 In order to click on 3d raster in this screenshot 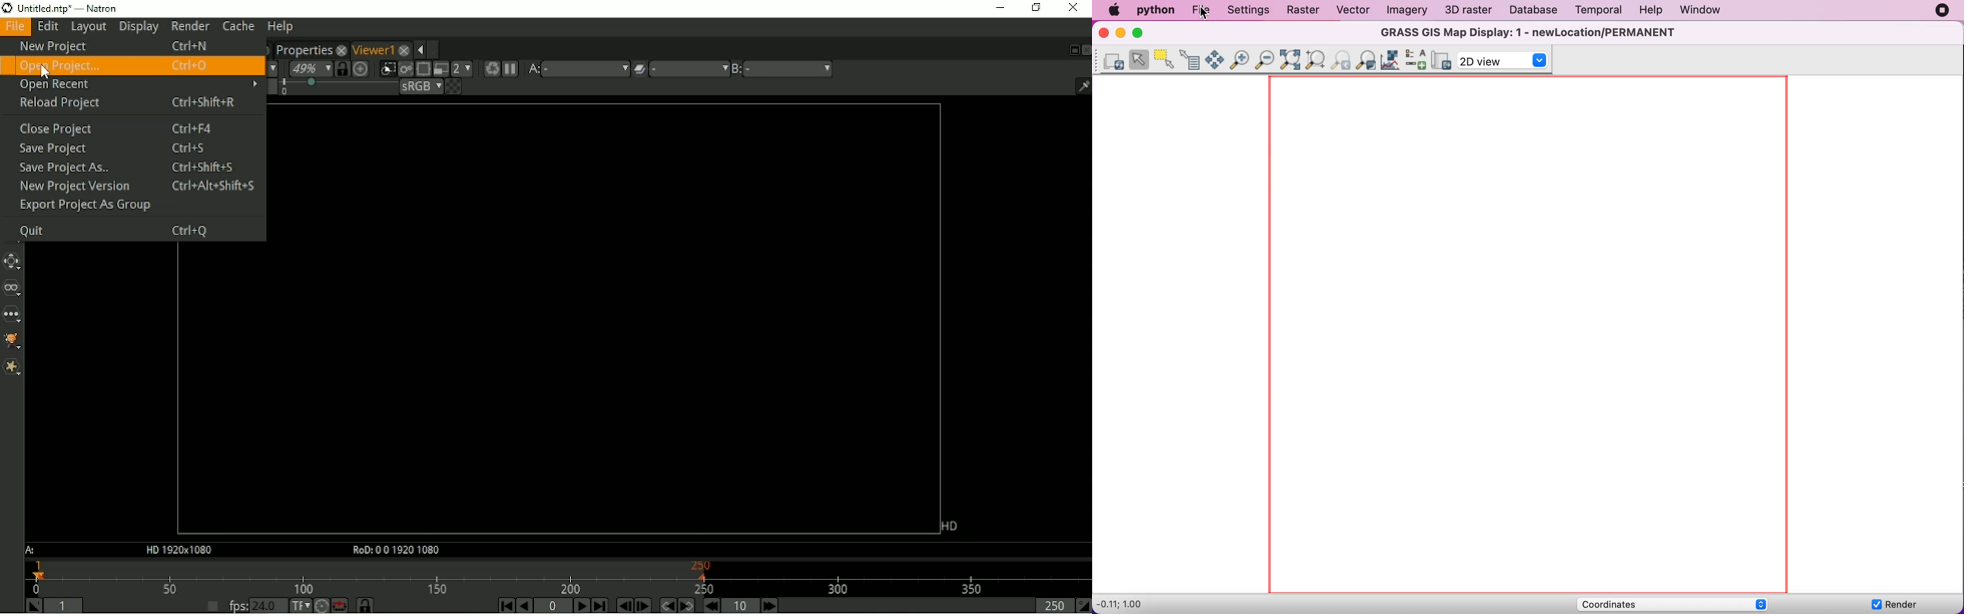, I will do `click(1470, 10)`.